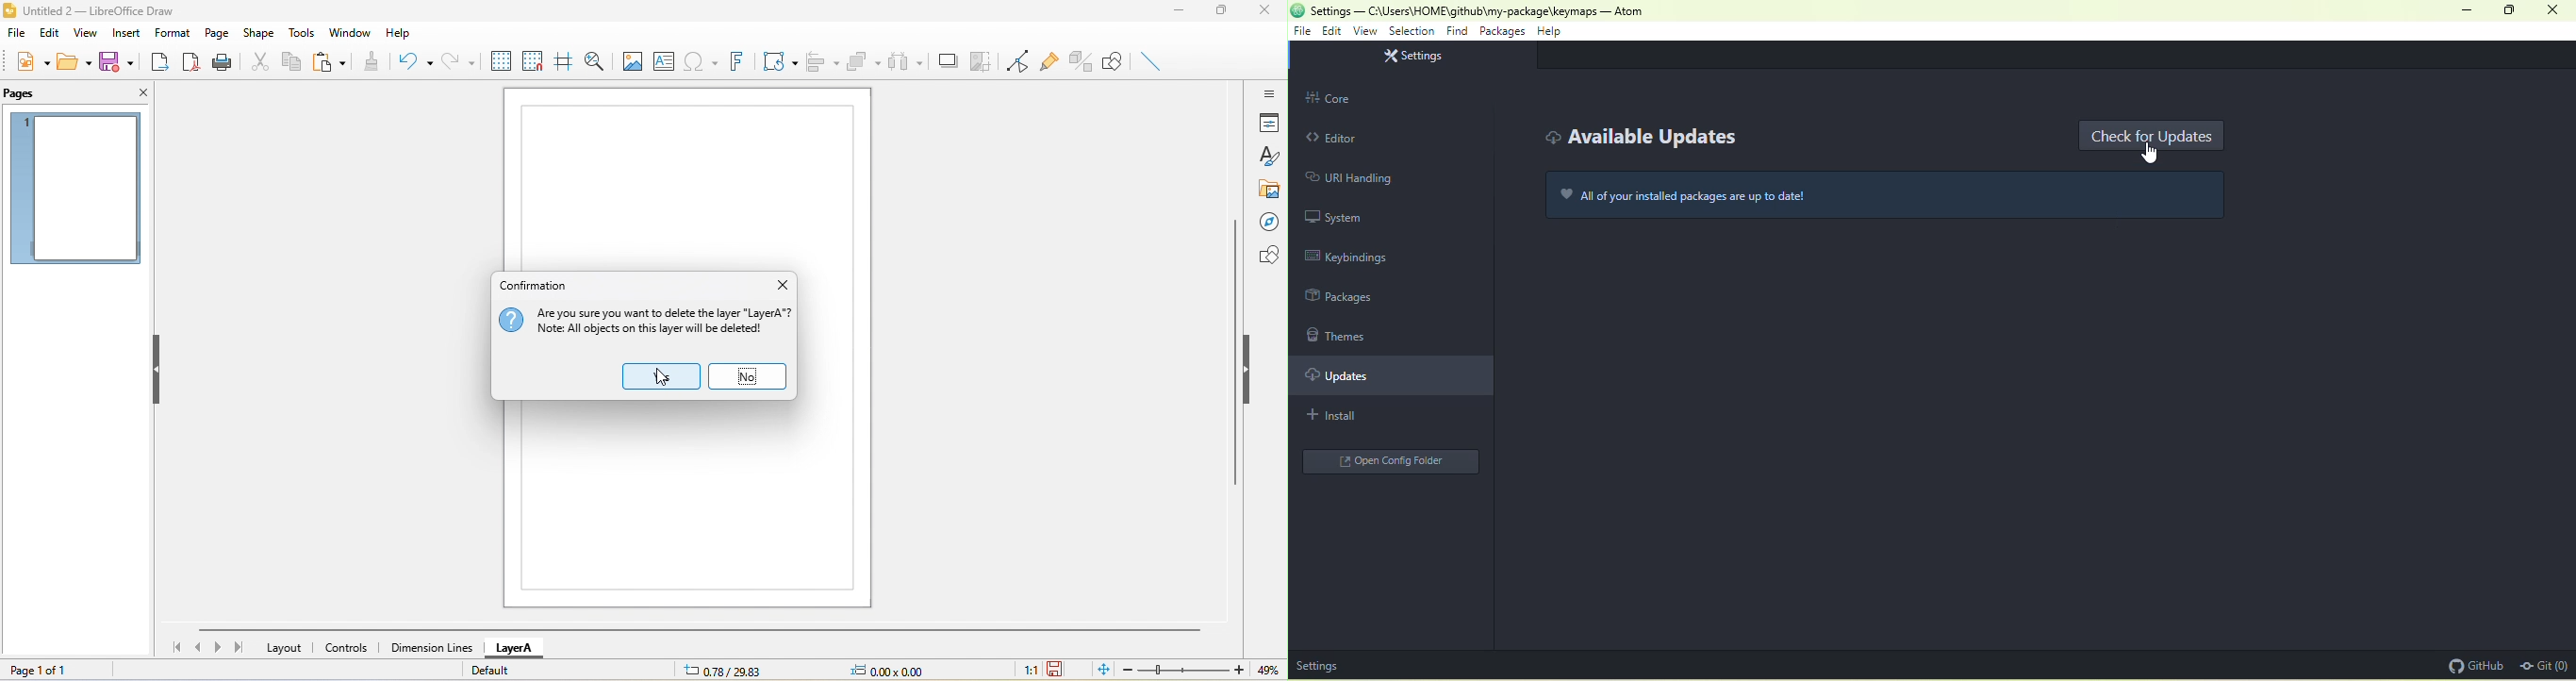  Describe the element at coordinates (73, 60) in the screenshot. I see `open` at that location.